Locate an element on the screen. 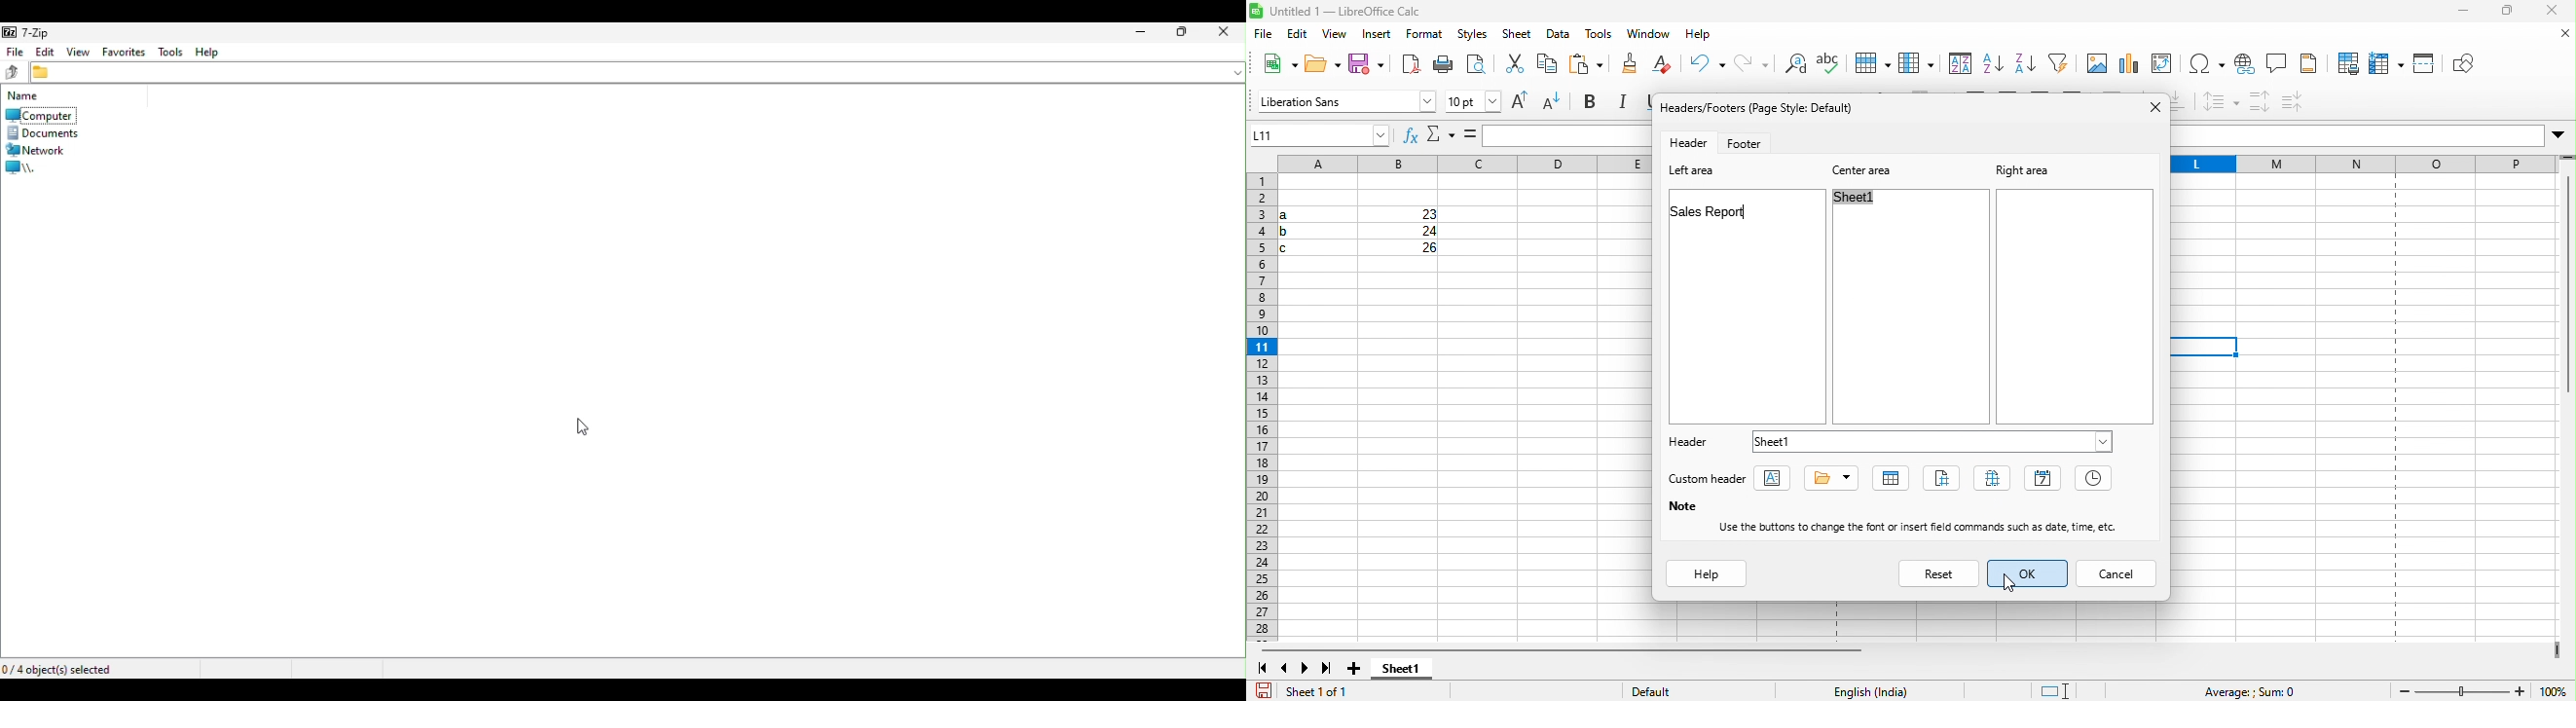 This screenshot has height=728, width=2576. sheet is located at coordinates (1516, 38).